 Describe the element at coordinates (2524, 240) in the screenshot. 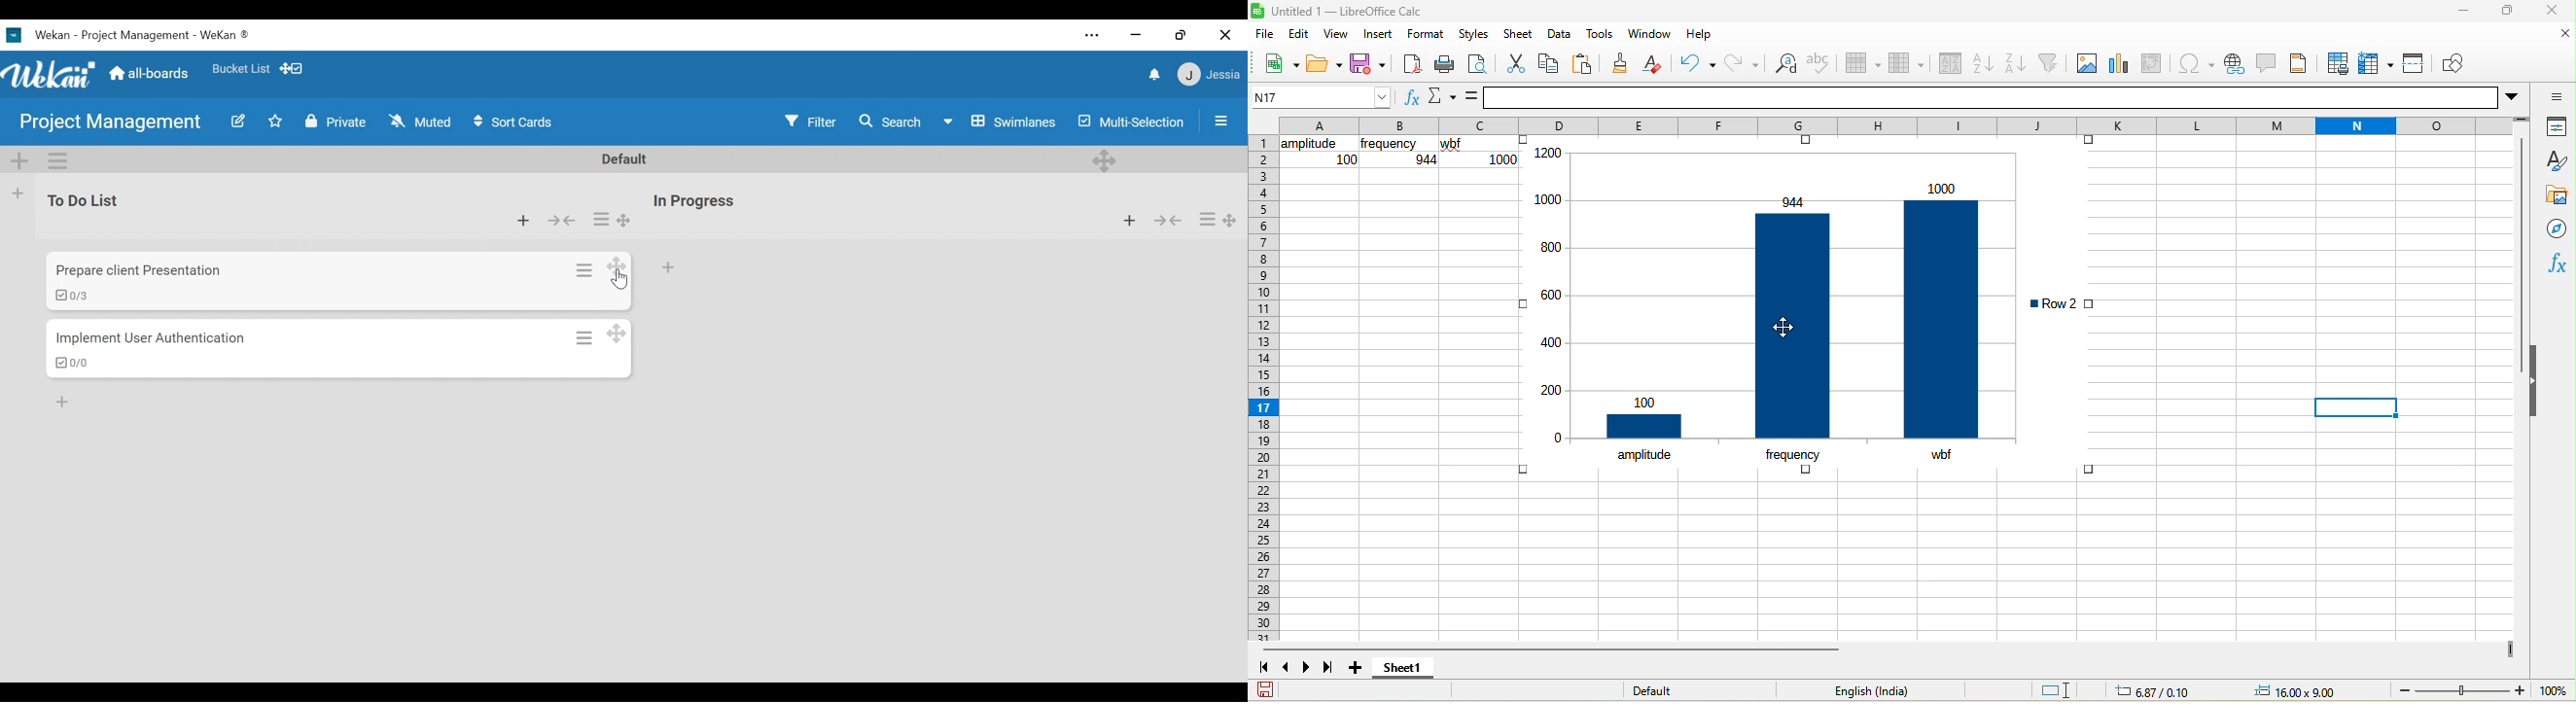

I see `vertical scroll bar` at that location.